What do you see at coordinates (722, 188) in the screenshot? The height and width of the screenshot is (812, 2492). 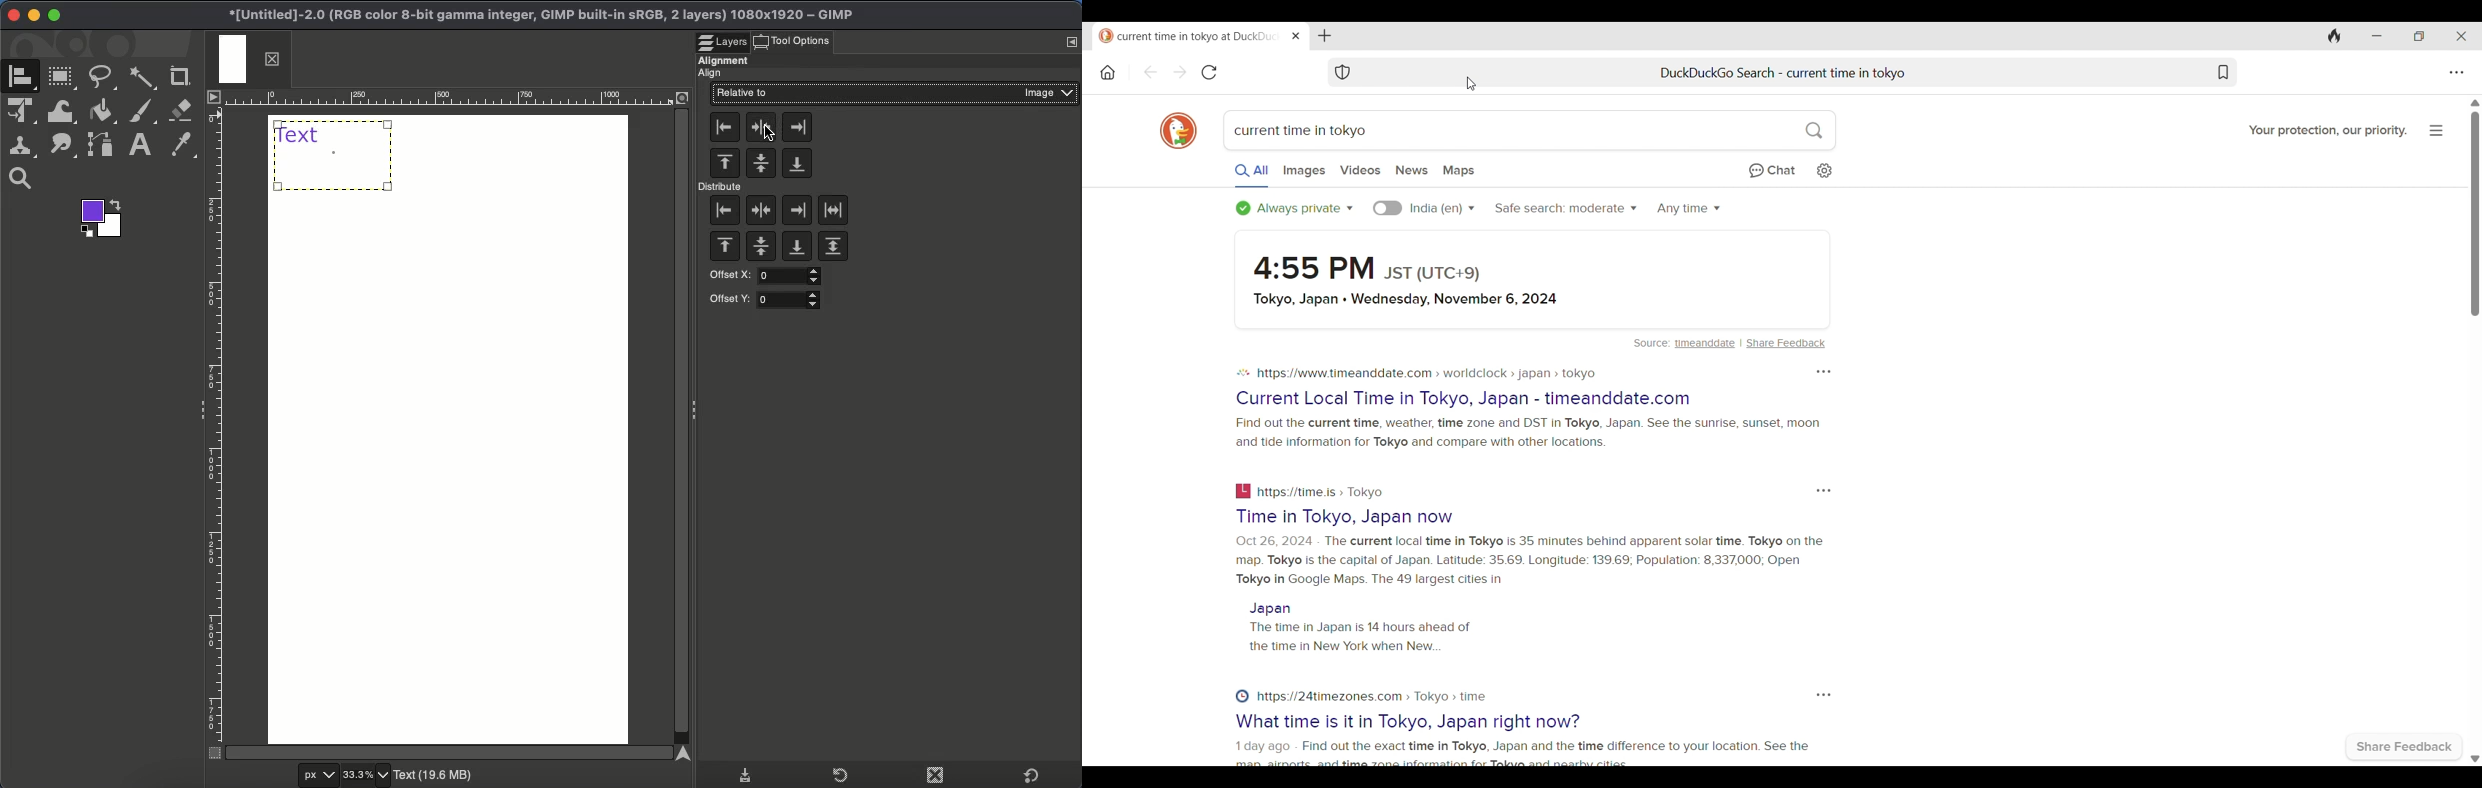 I see `Distribute` at bounding box center [722, 188].